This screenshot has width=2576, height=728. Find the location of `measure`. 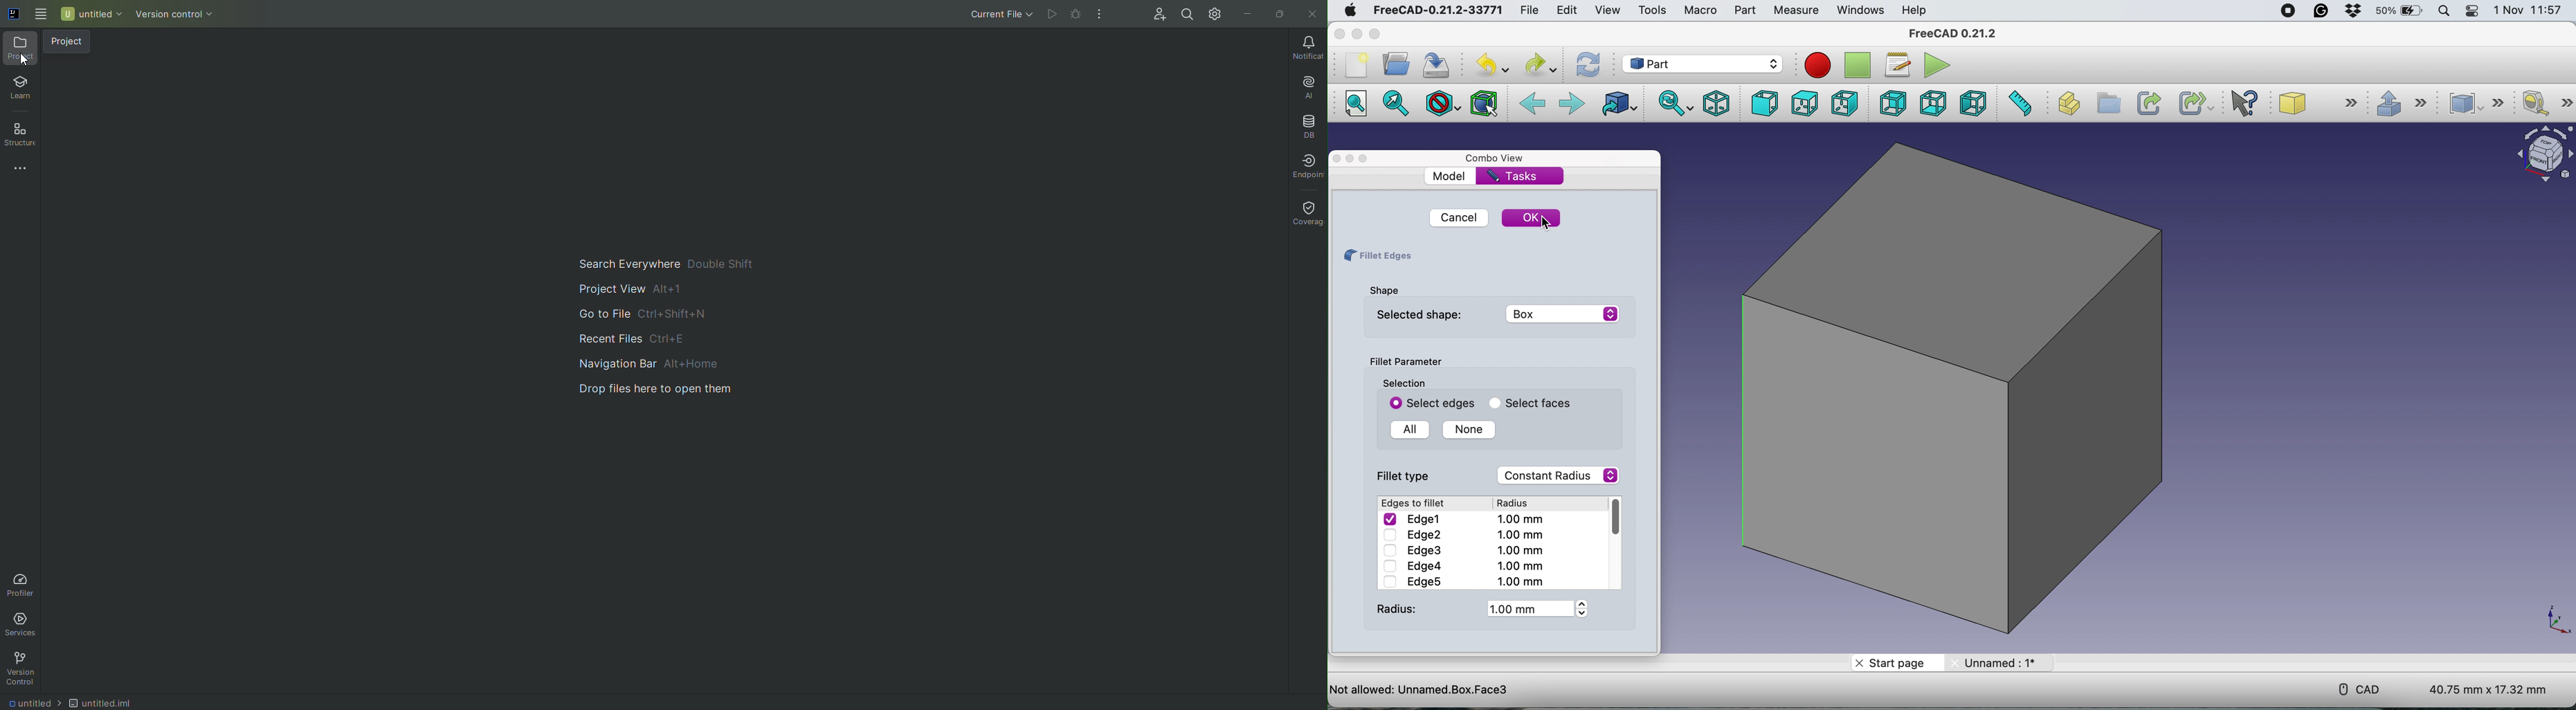

measure is located at coordinates (1796, 11).